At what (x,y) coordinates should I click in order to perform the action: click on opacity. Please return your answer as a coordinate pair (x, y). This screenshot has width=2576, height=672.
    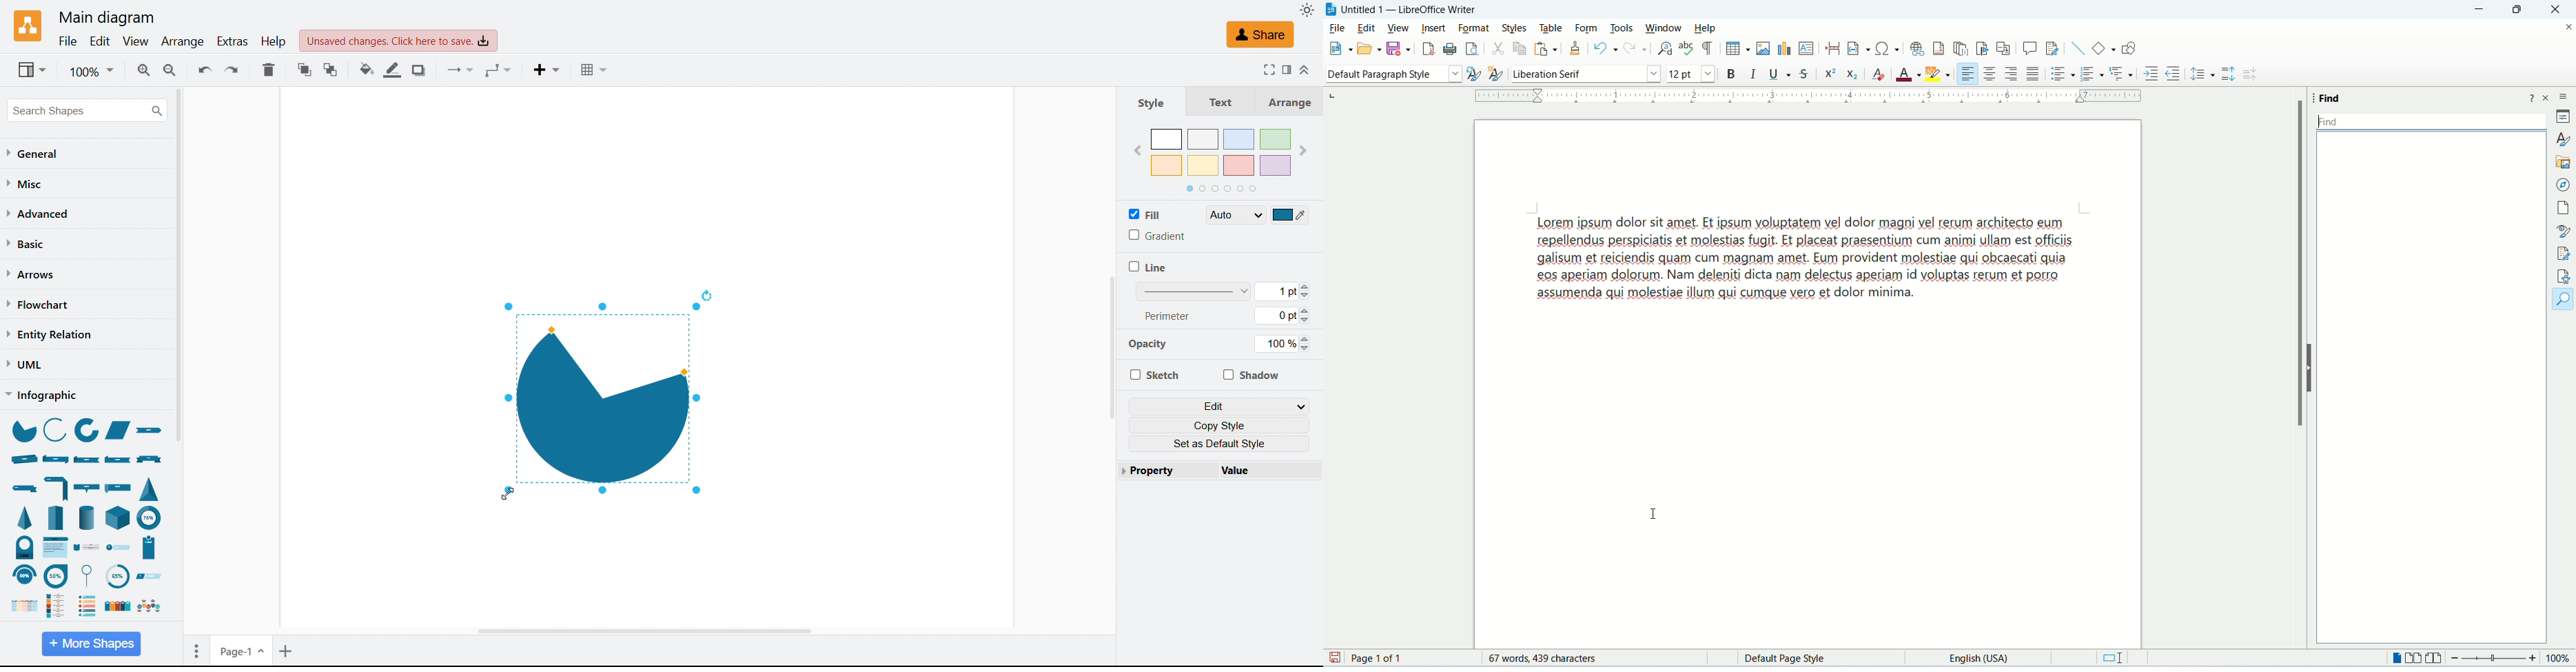
    Looking at the image, I should click on (1153, 347).